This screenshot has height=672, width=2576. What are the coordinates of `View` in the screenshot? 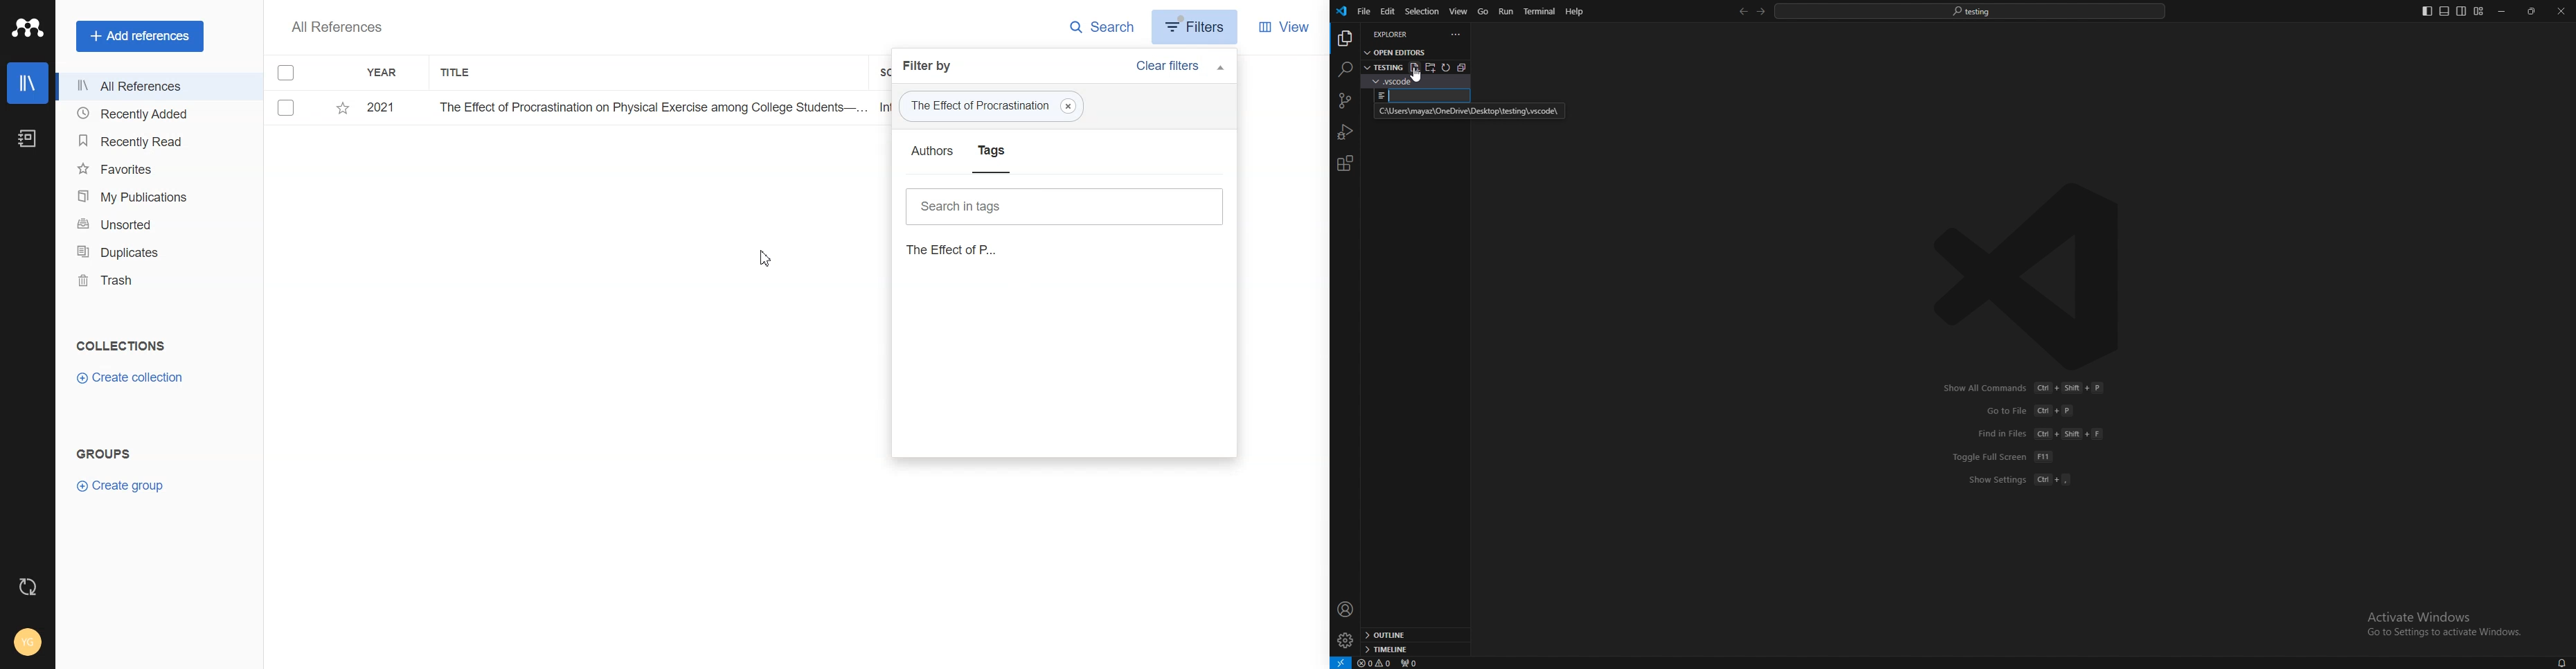 It's located at (1286, 26).